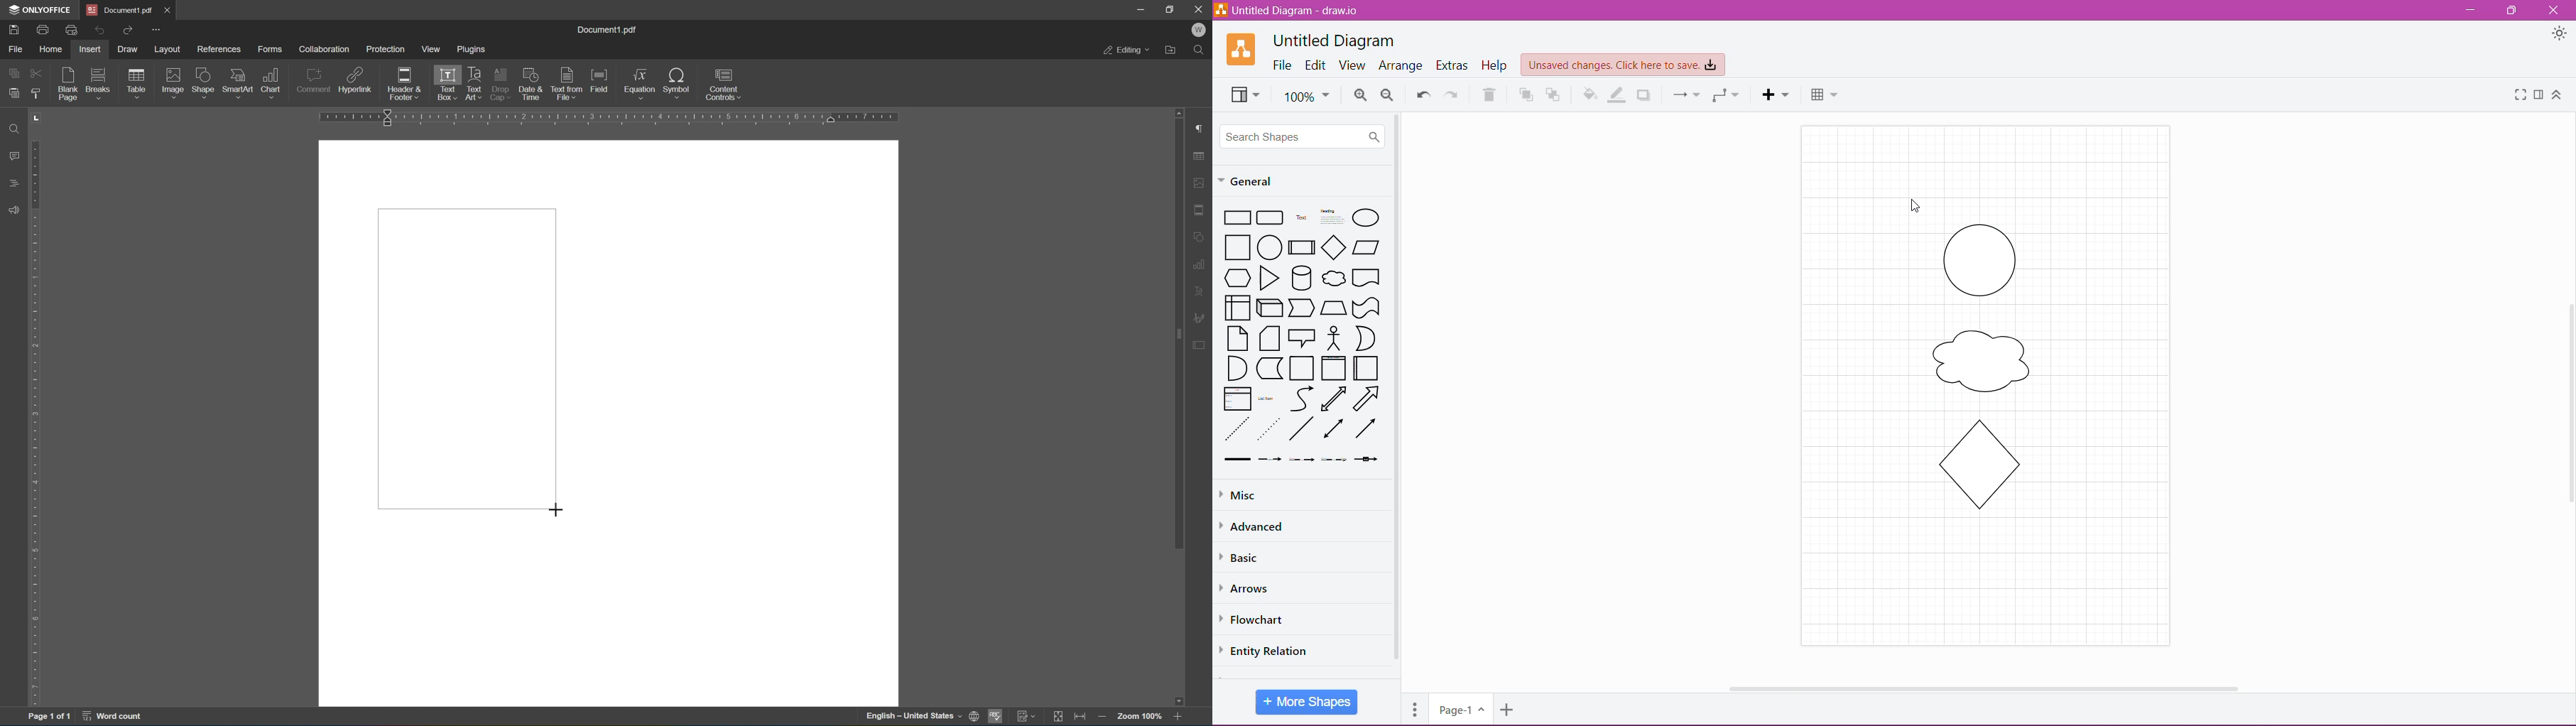  Describe the element at coordinates (385, 49) in the screenshot. I see `protection` at that location.